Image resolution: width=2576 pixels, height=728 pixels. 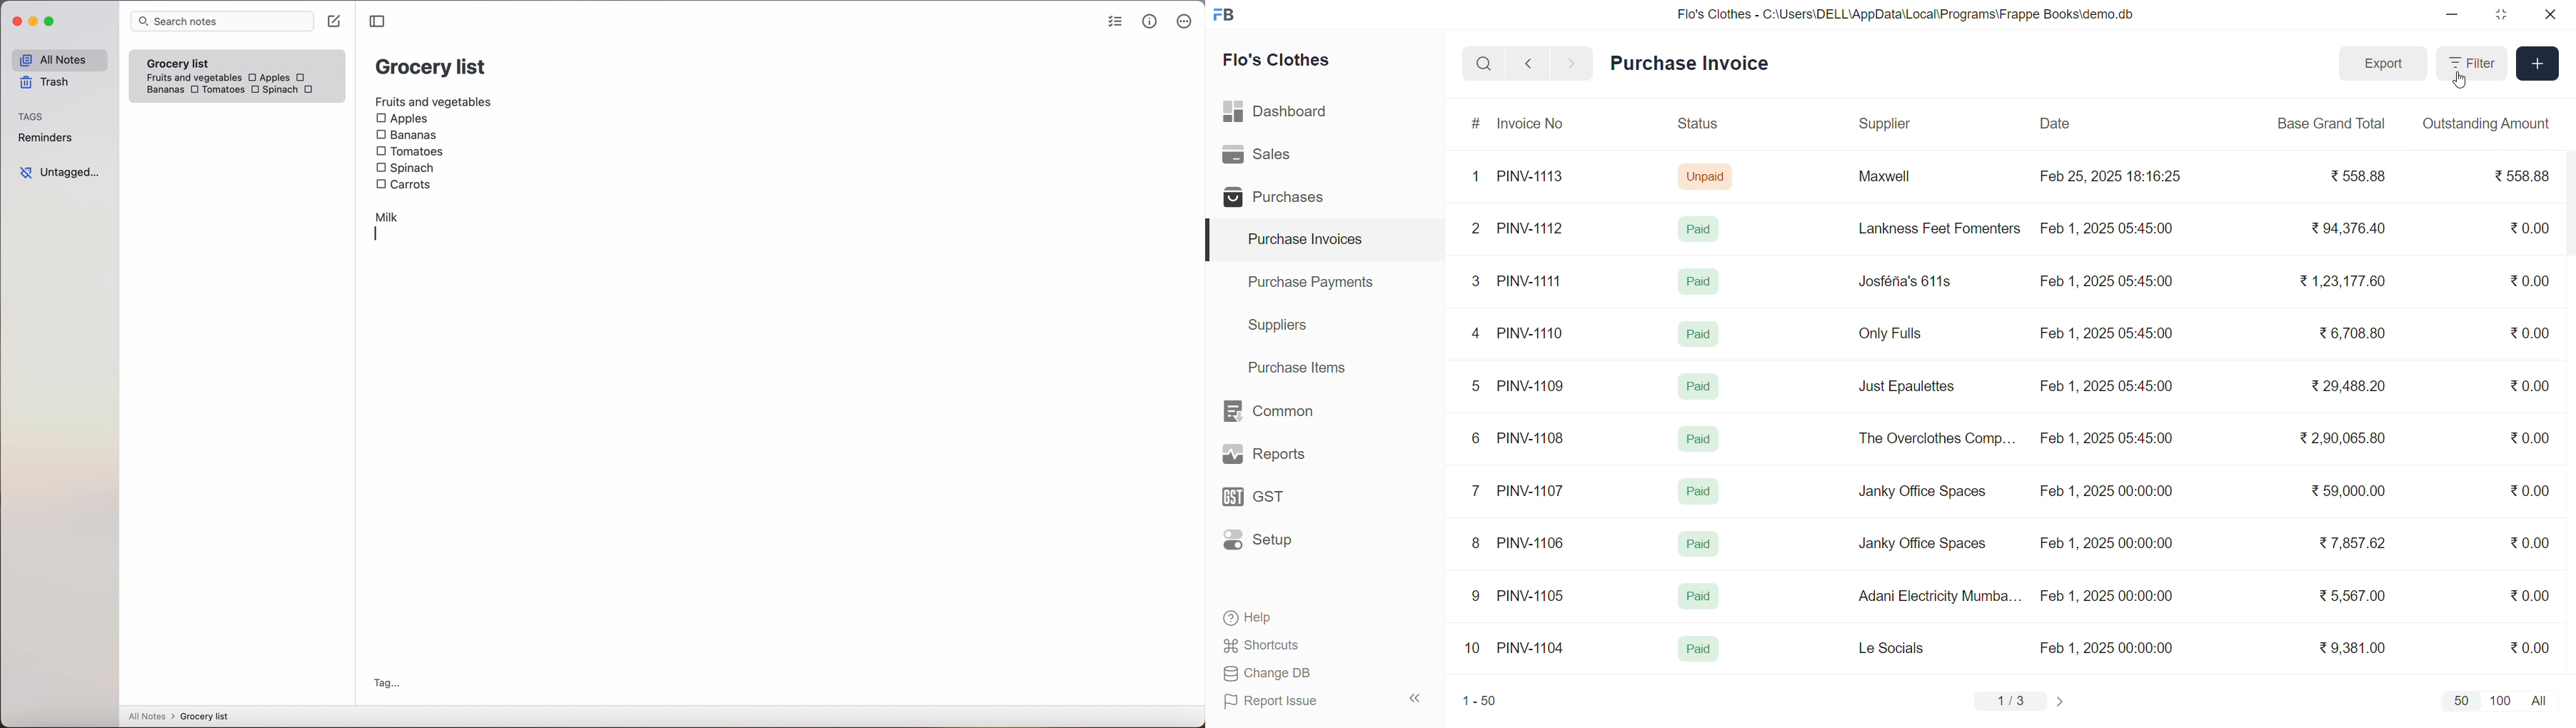 I want to click on search bar, so click(x=222, y=22).